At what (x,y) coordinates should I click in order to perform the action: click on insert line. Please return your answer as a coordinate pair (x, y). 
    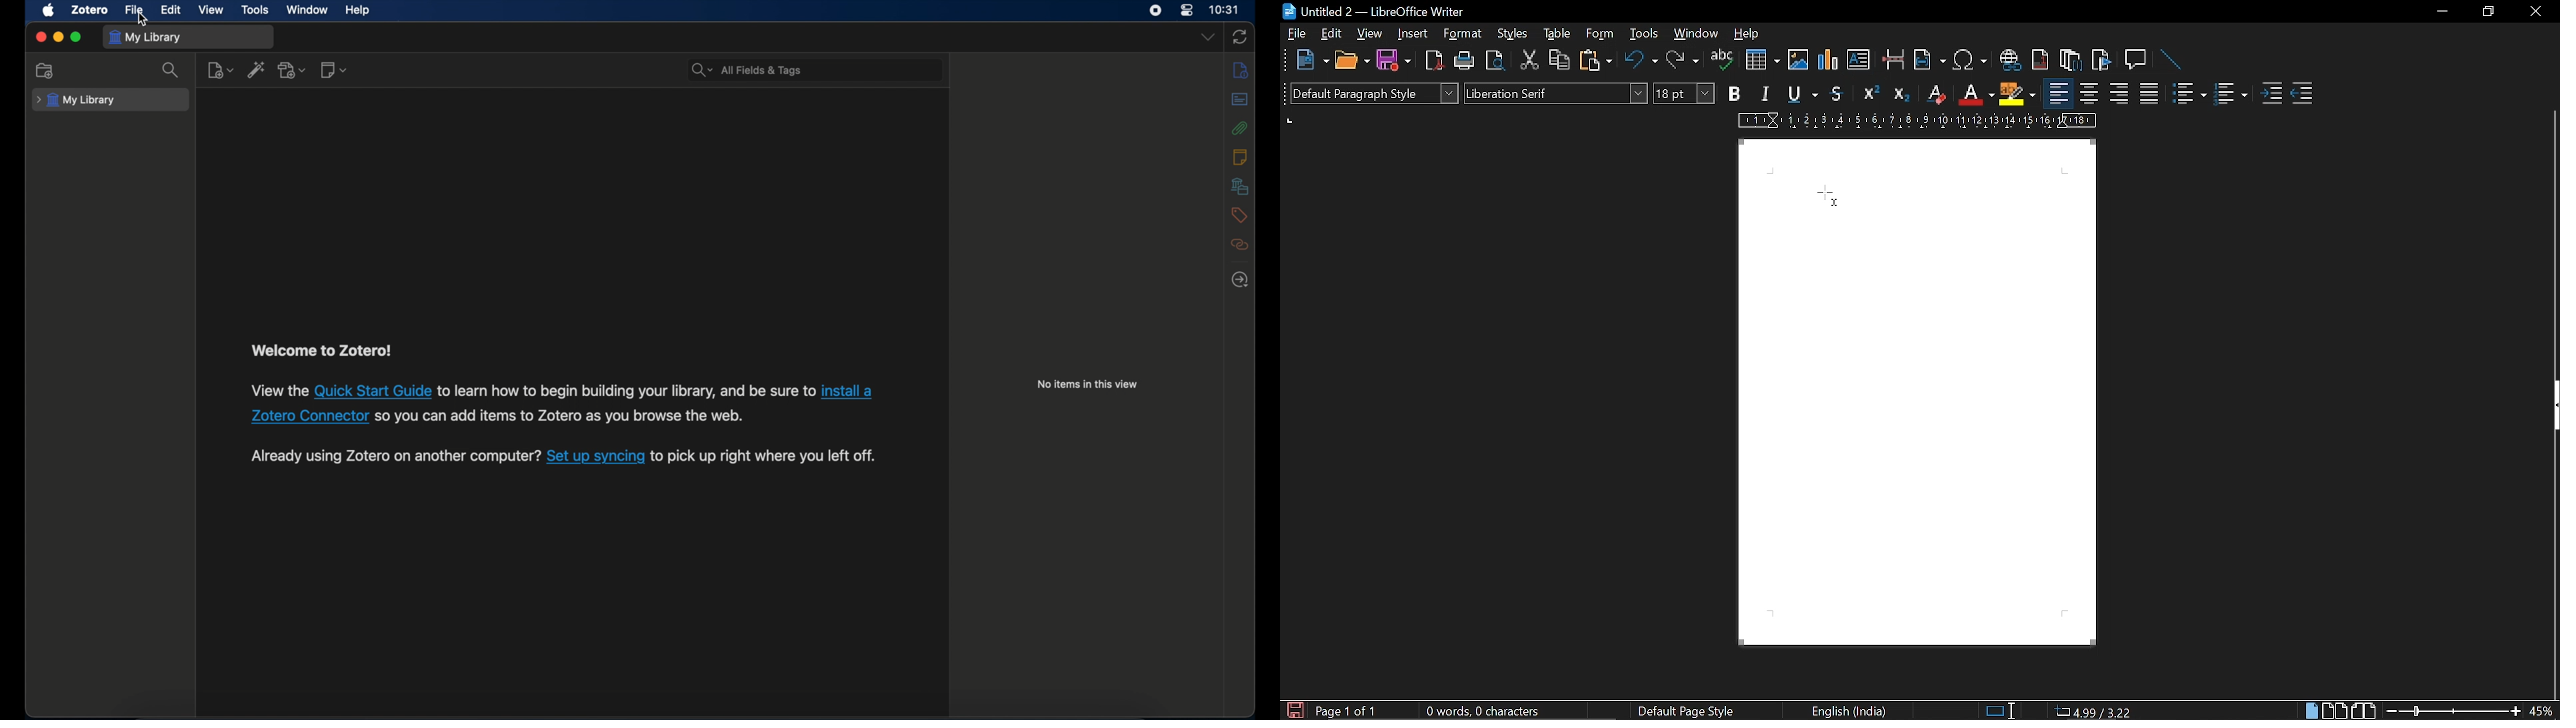
    Looking at the image, I should click on (2166, 59).